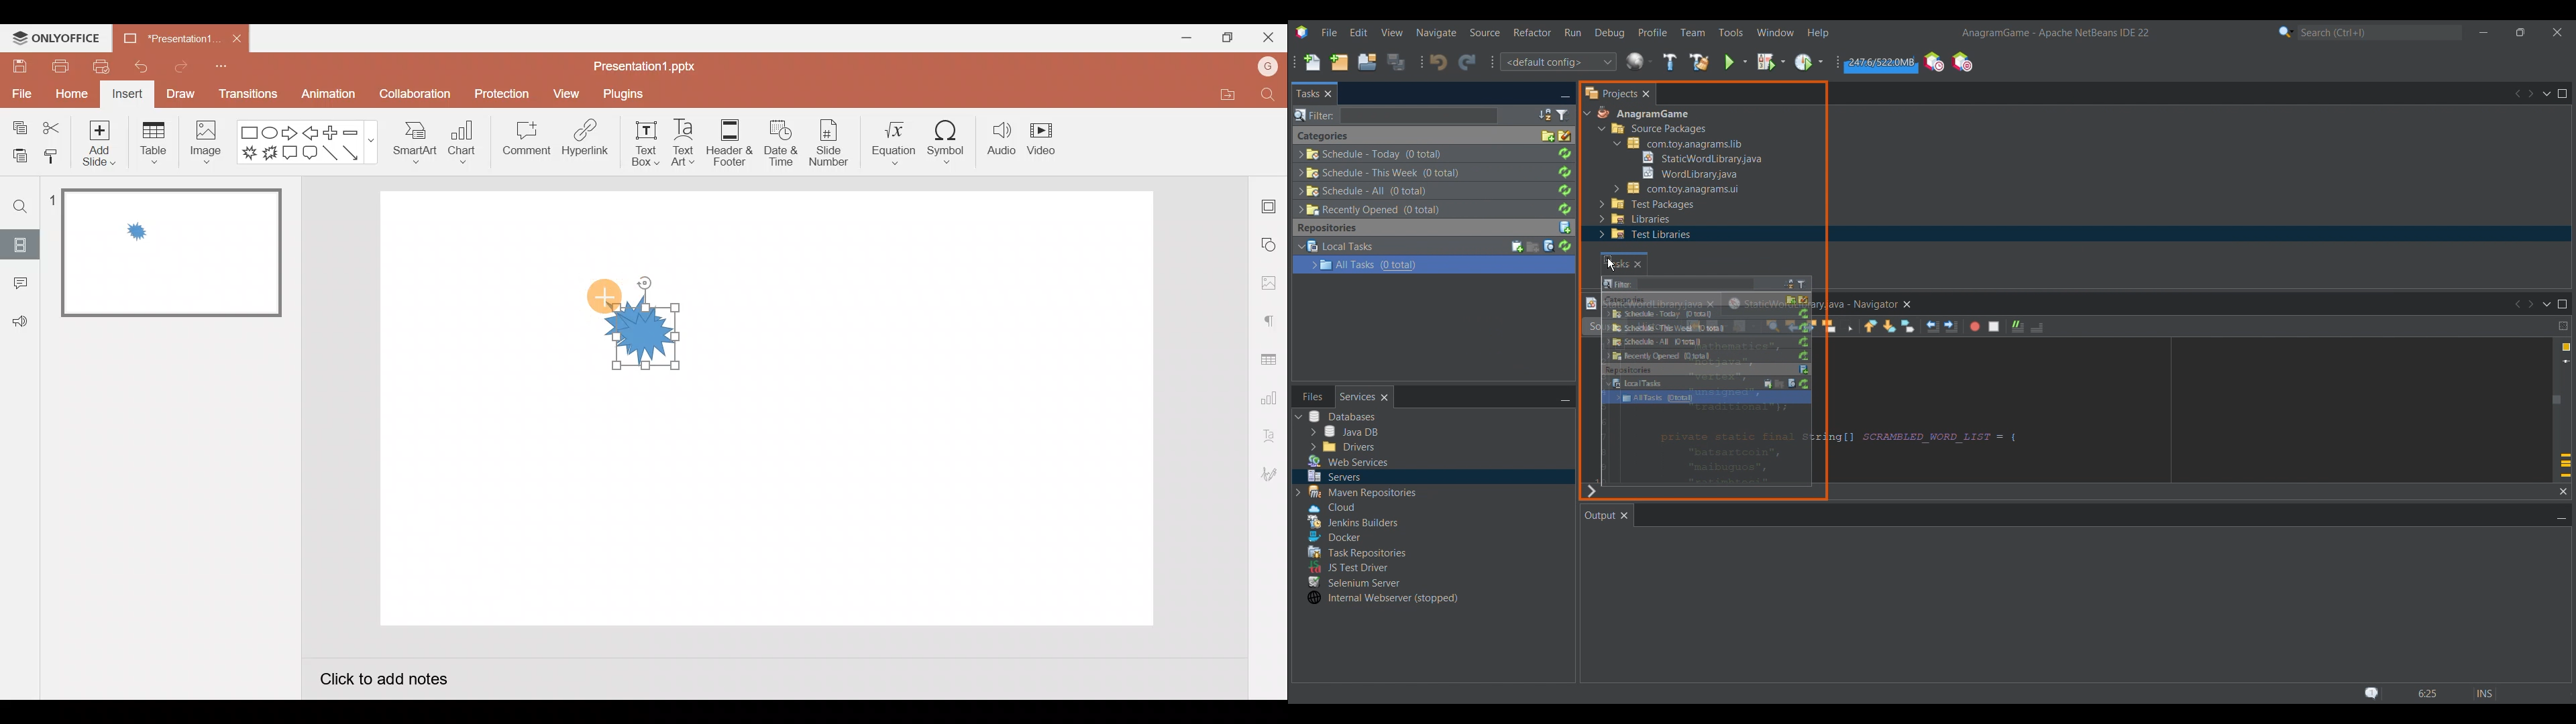 This screenshot has width=2576, height=728. What do you see at coordinates (225, 68) in the screenshot?
I see `Customize quick access toolbar` at bounding box center [225, 68].